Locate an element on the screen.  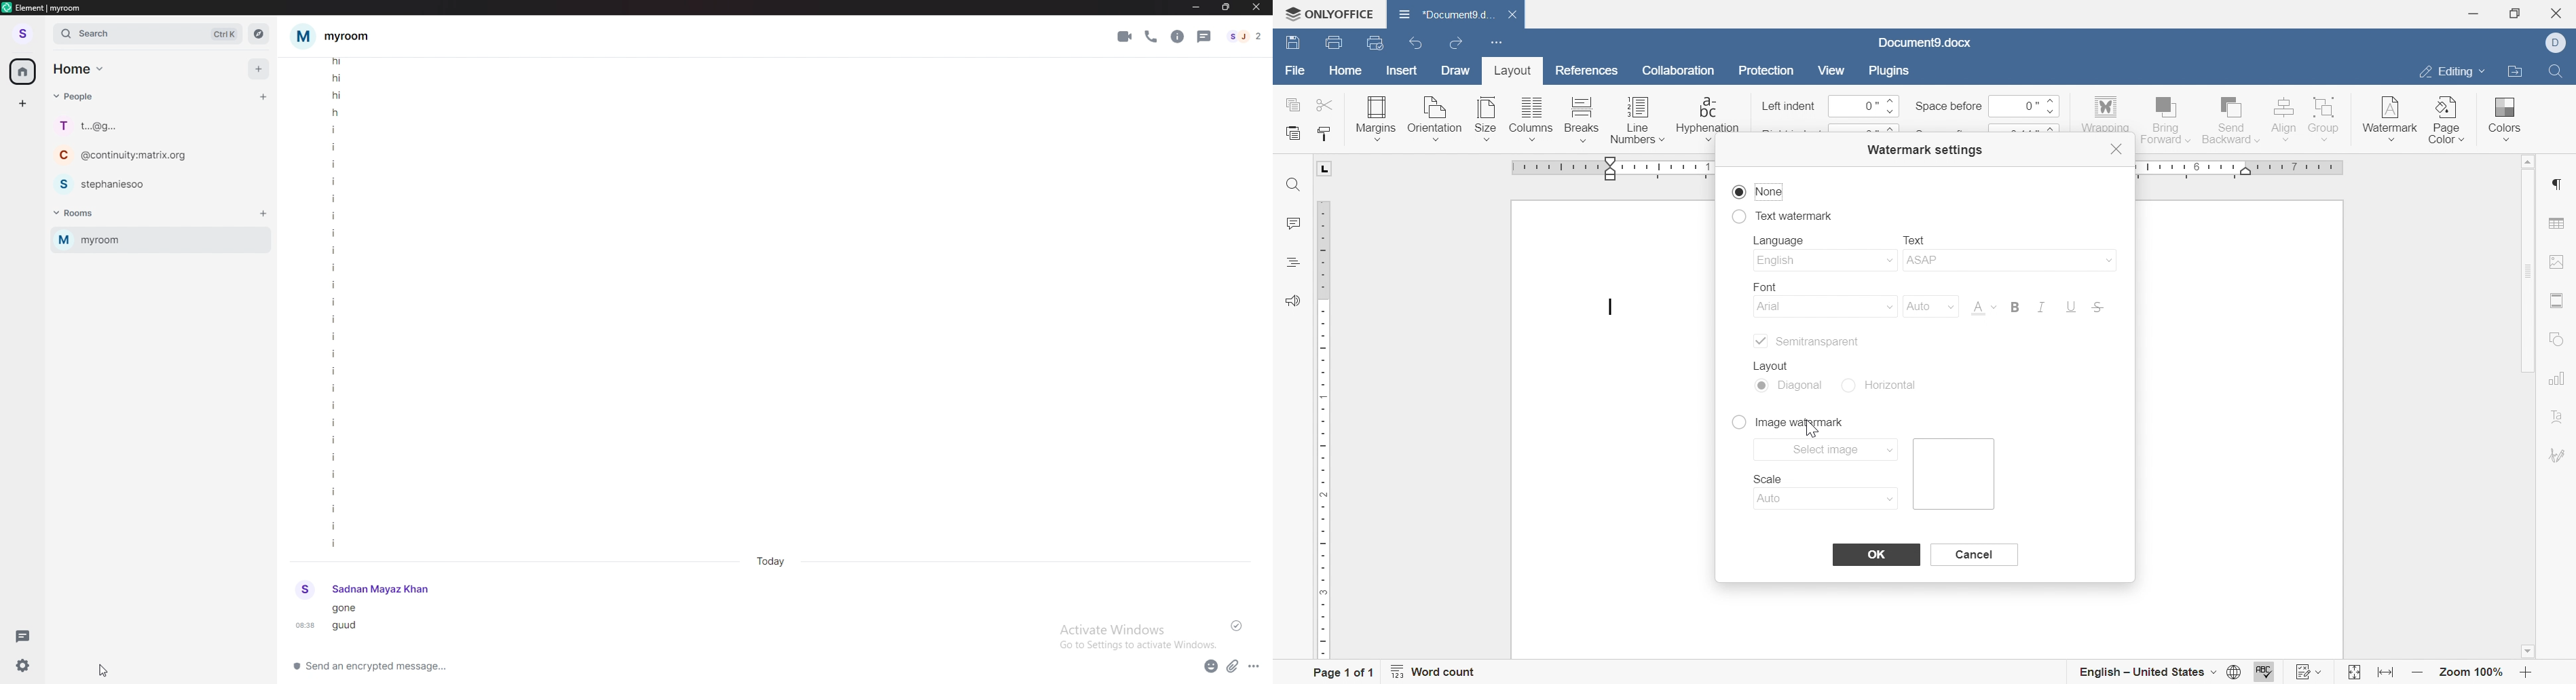
underline is located at coordinates (2071, 307).